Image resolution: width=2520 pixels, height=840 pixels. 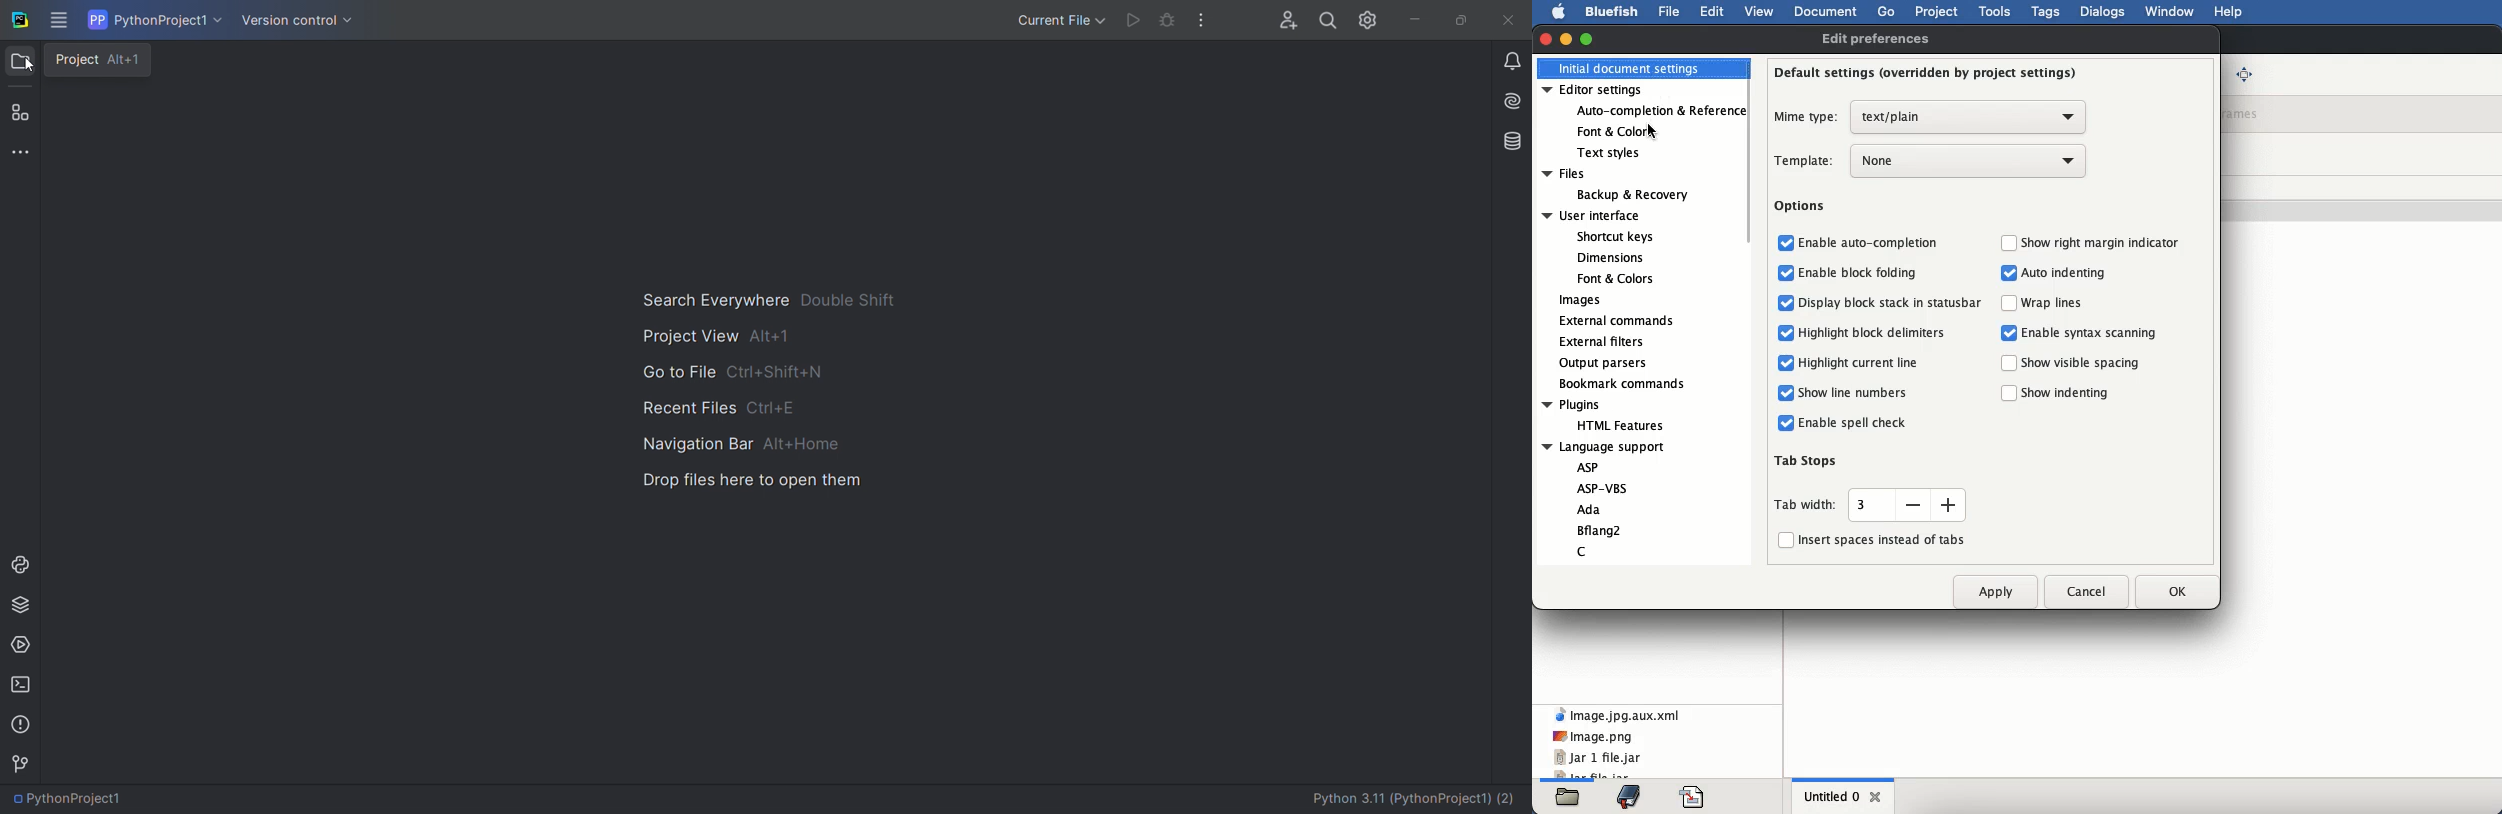 I want to click on current project, so click(x=157, y=20).